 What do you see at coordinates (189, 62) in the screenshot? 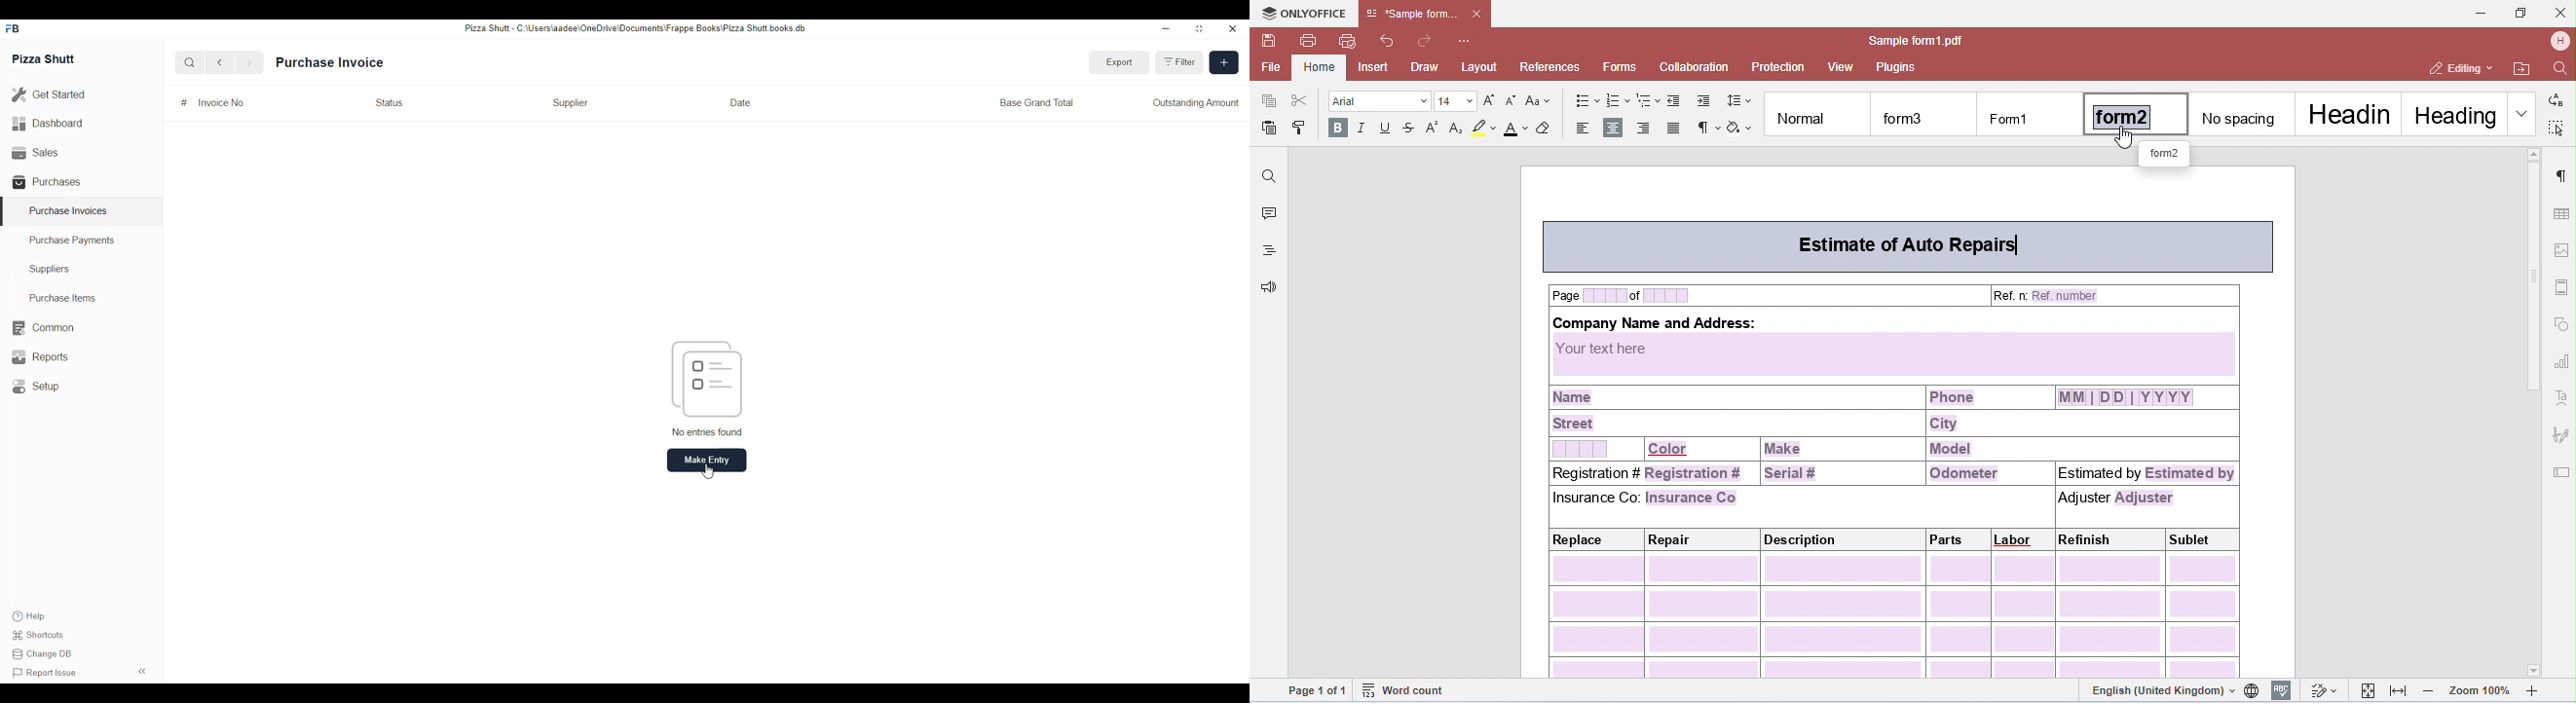
I see `search` at bounding box center [189, 62].